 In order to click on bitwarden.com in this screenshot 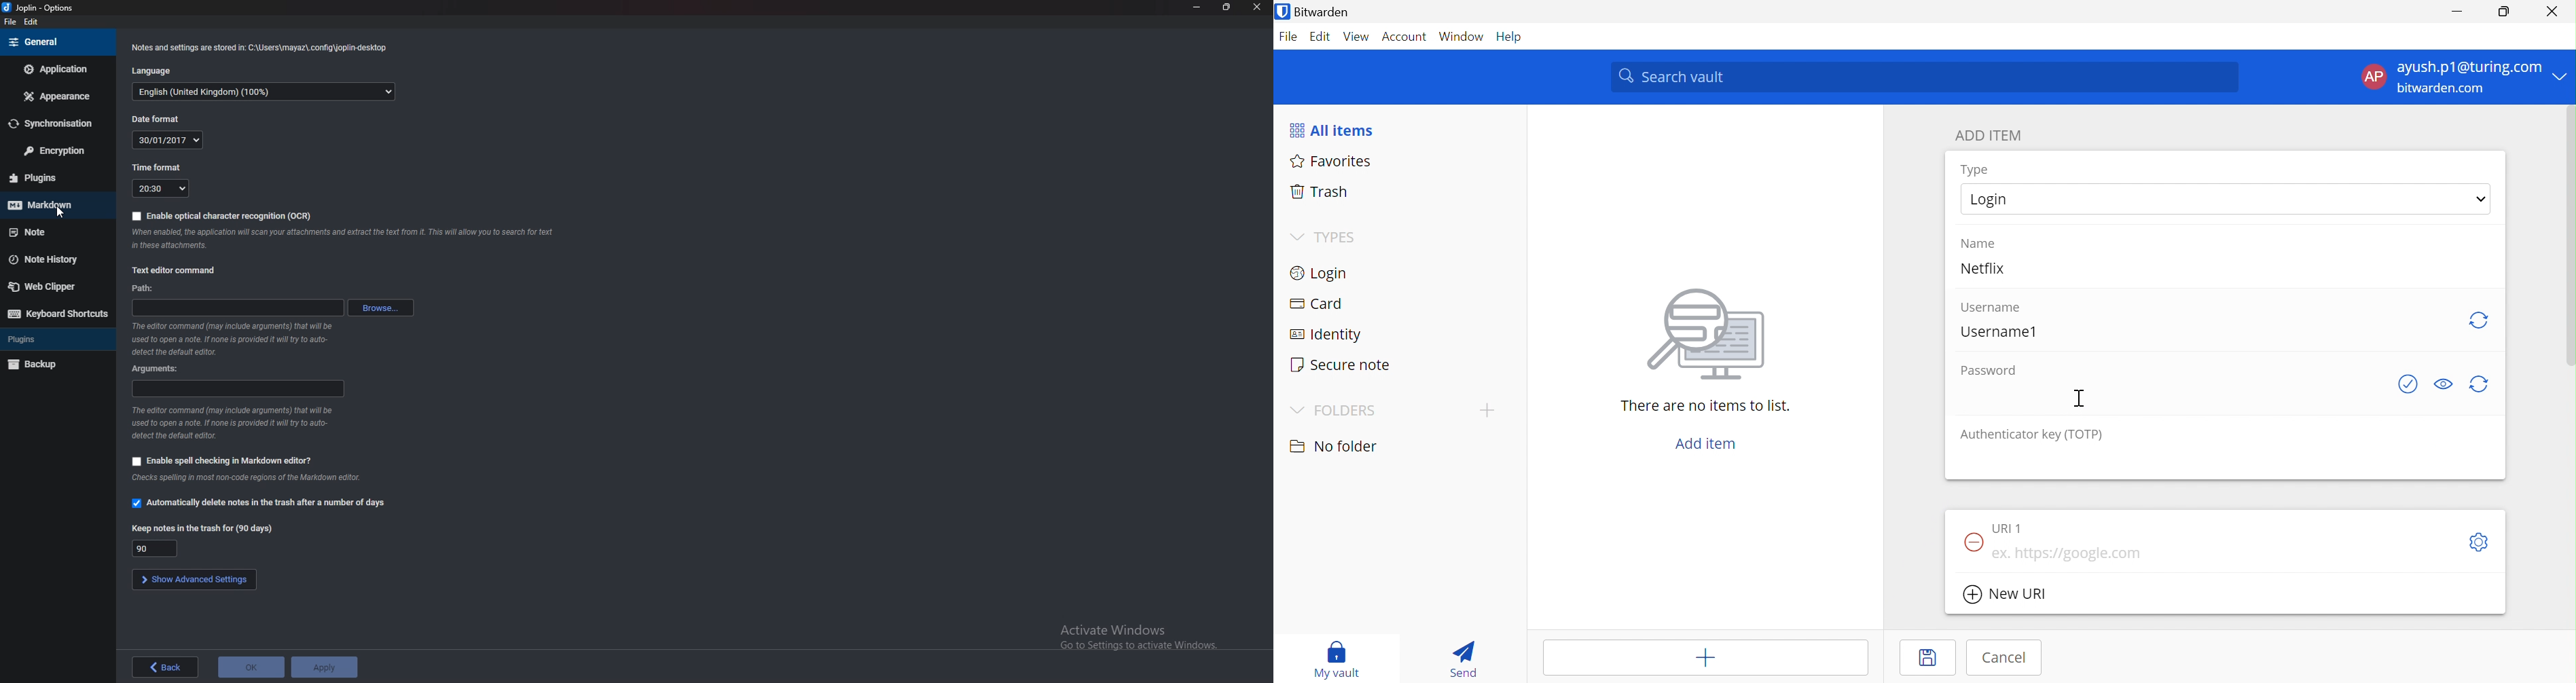, I will do `click(2440, 88)`.